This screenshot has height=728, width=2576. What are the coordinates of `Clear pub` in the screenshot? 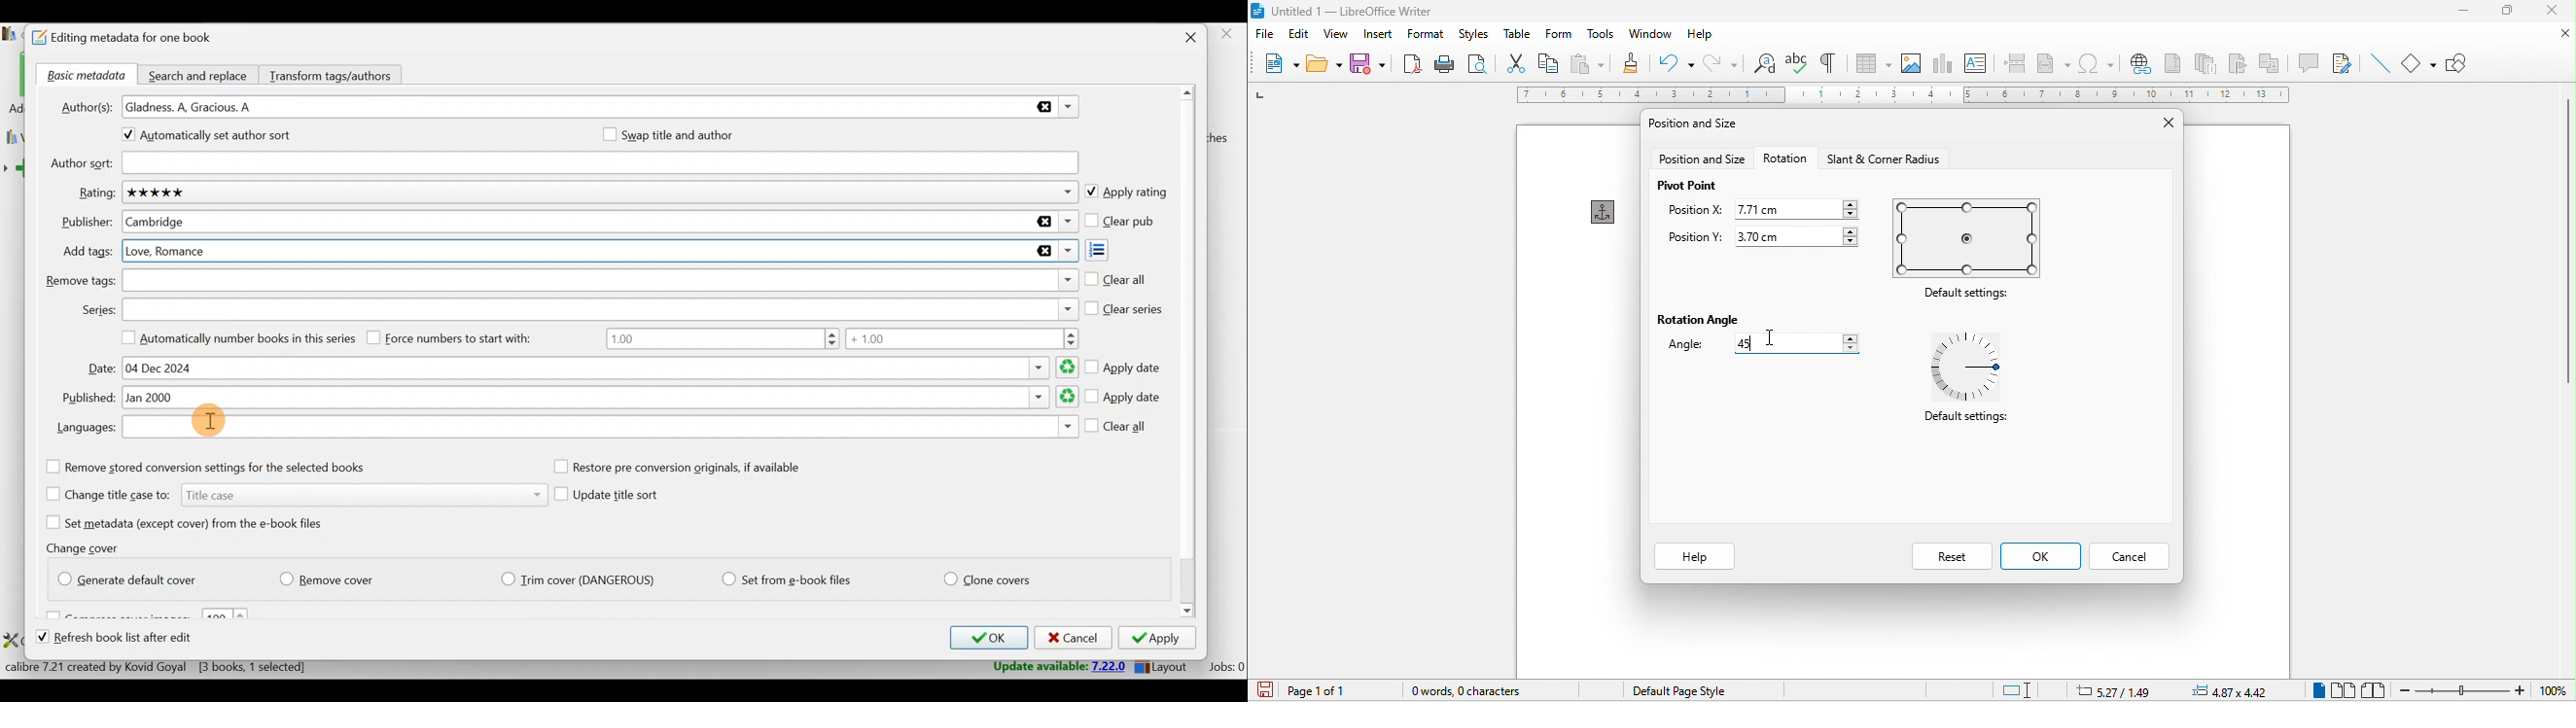 It's located at (1123, 222).